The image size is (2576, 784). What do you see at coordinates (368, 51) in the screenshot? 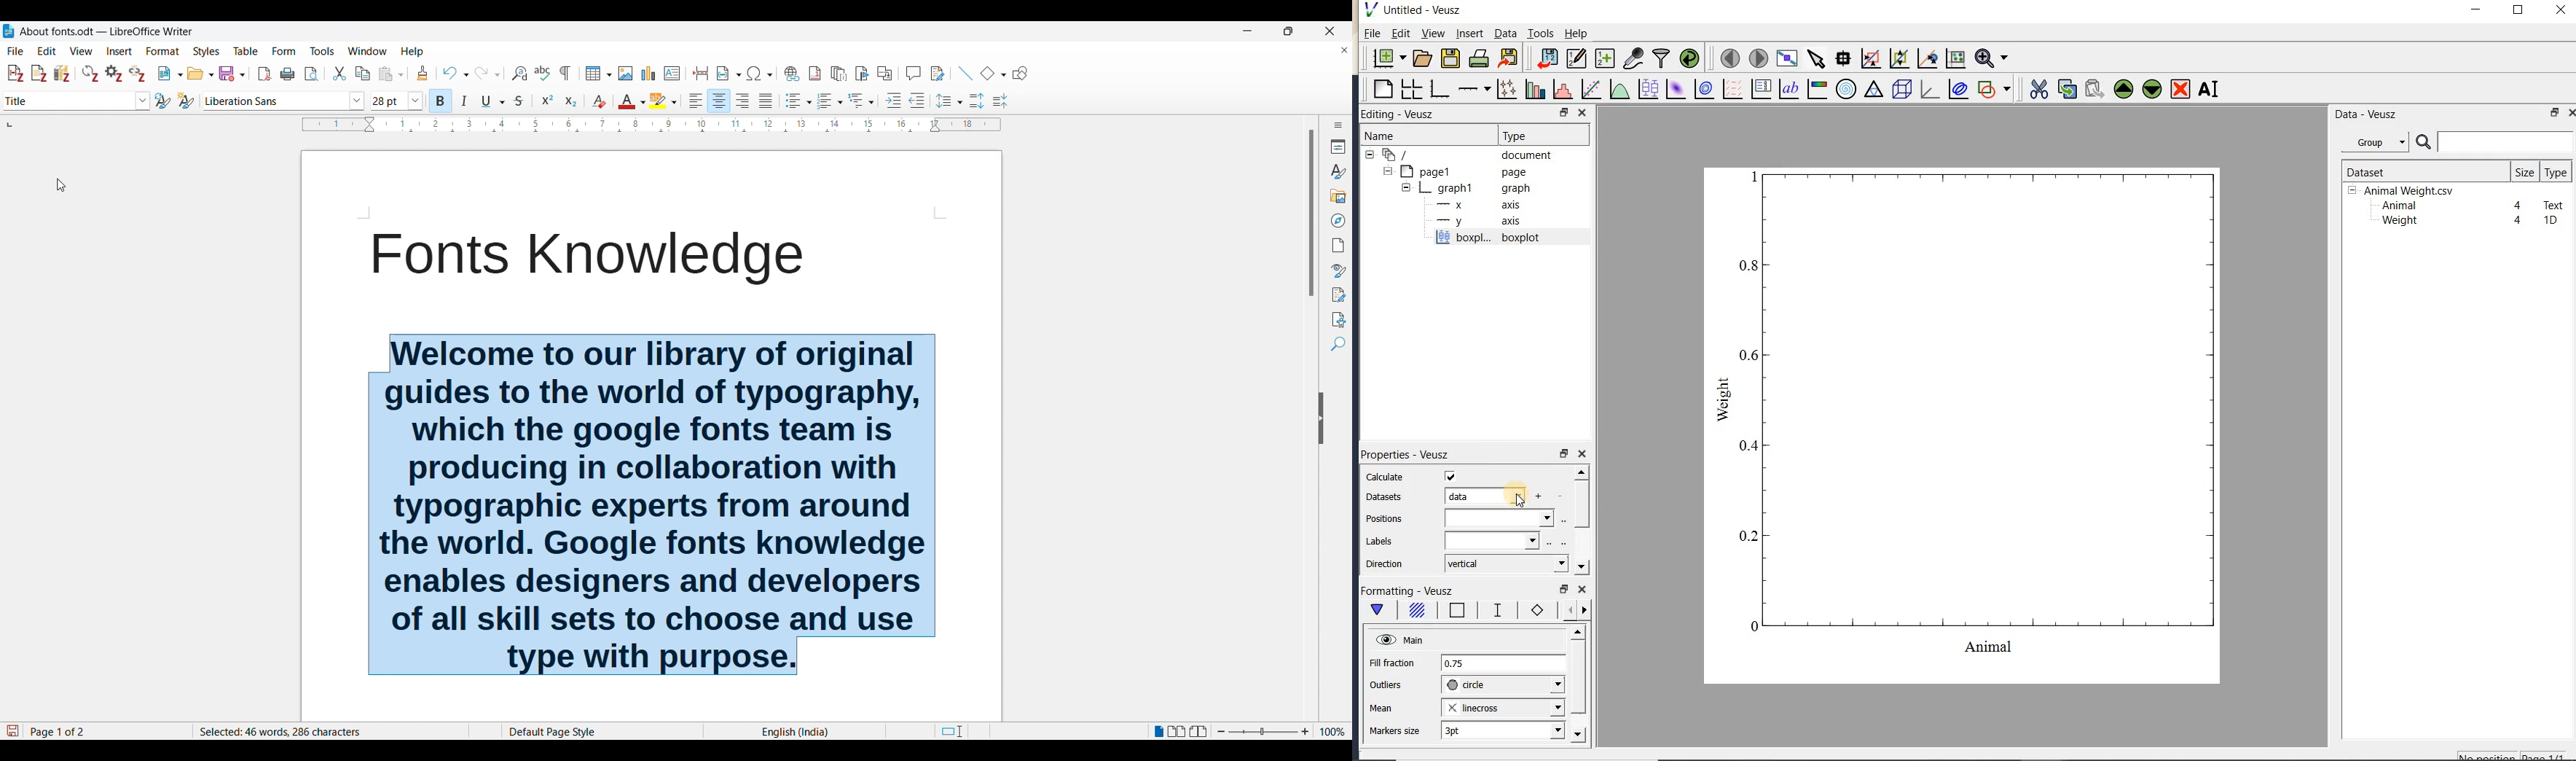
I see `Window options` at bounding box center [368, 51].